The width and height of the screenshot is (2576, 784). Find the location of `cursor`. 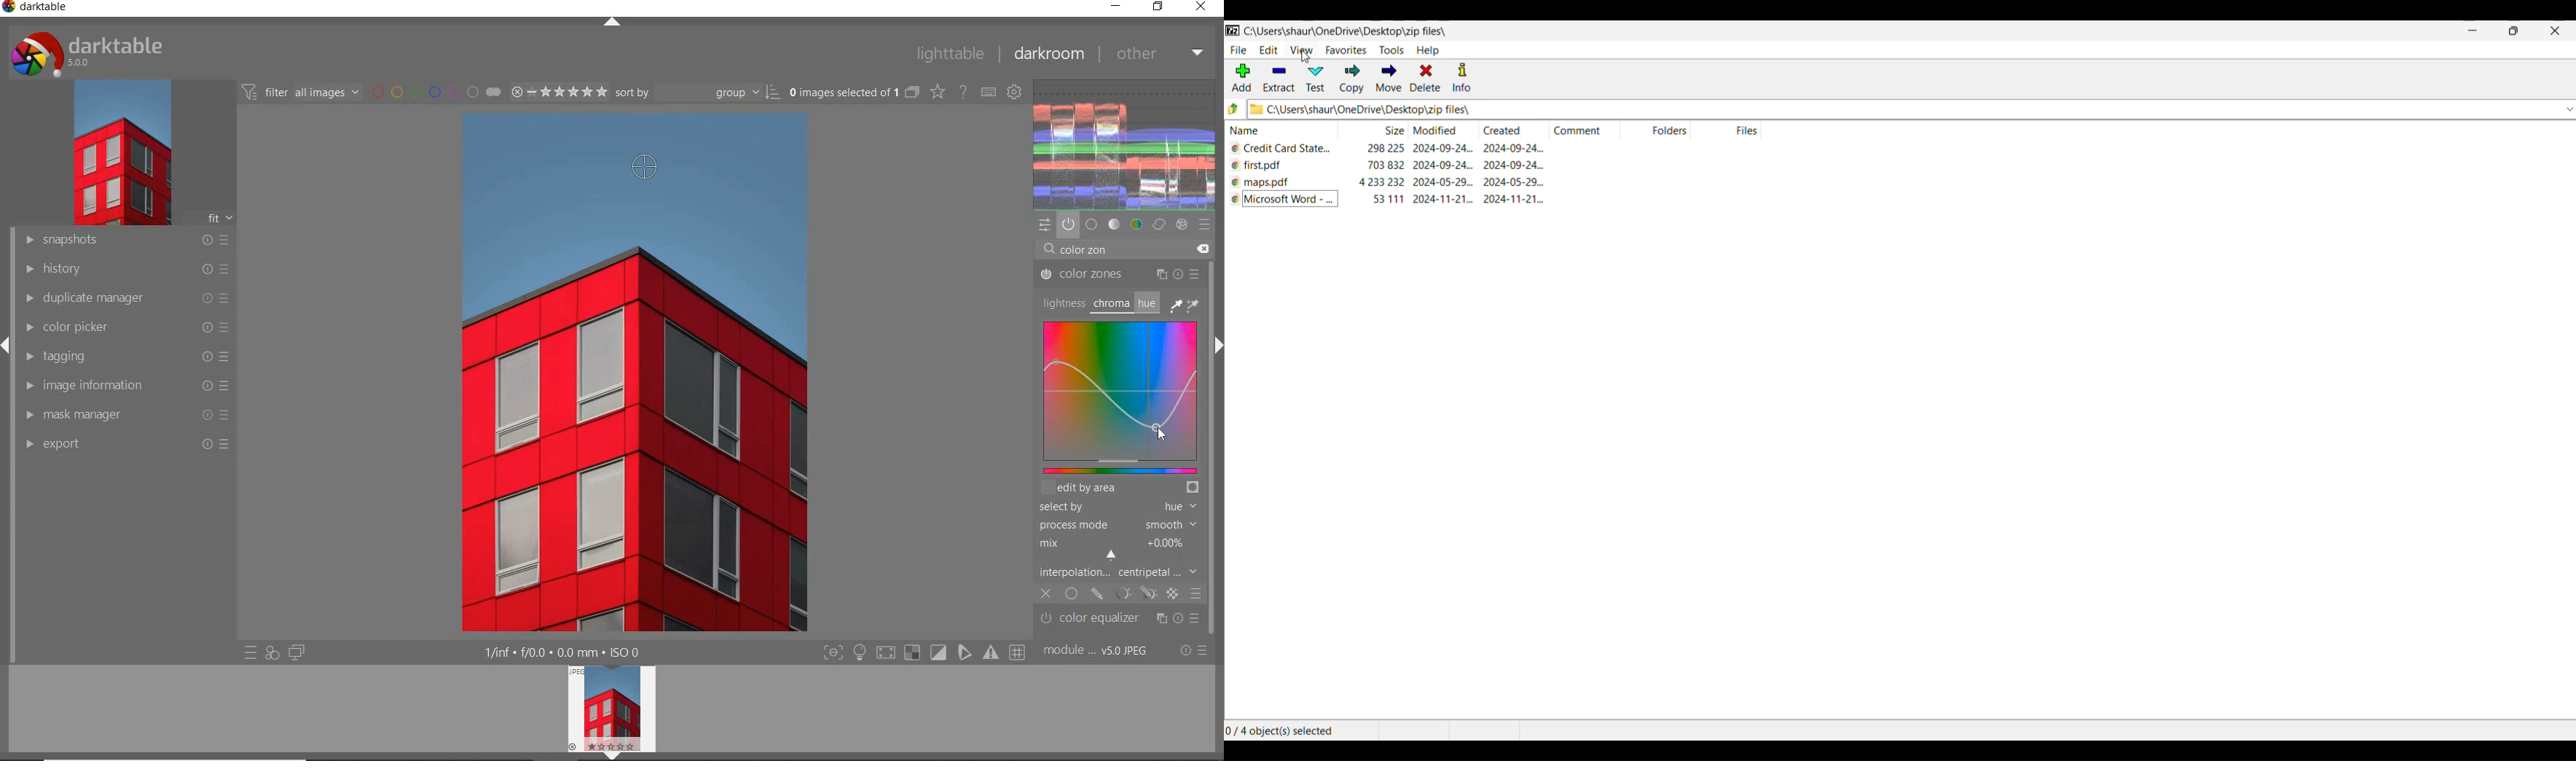

cursor is located at coordinates (1306, 58).